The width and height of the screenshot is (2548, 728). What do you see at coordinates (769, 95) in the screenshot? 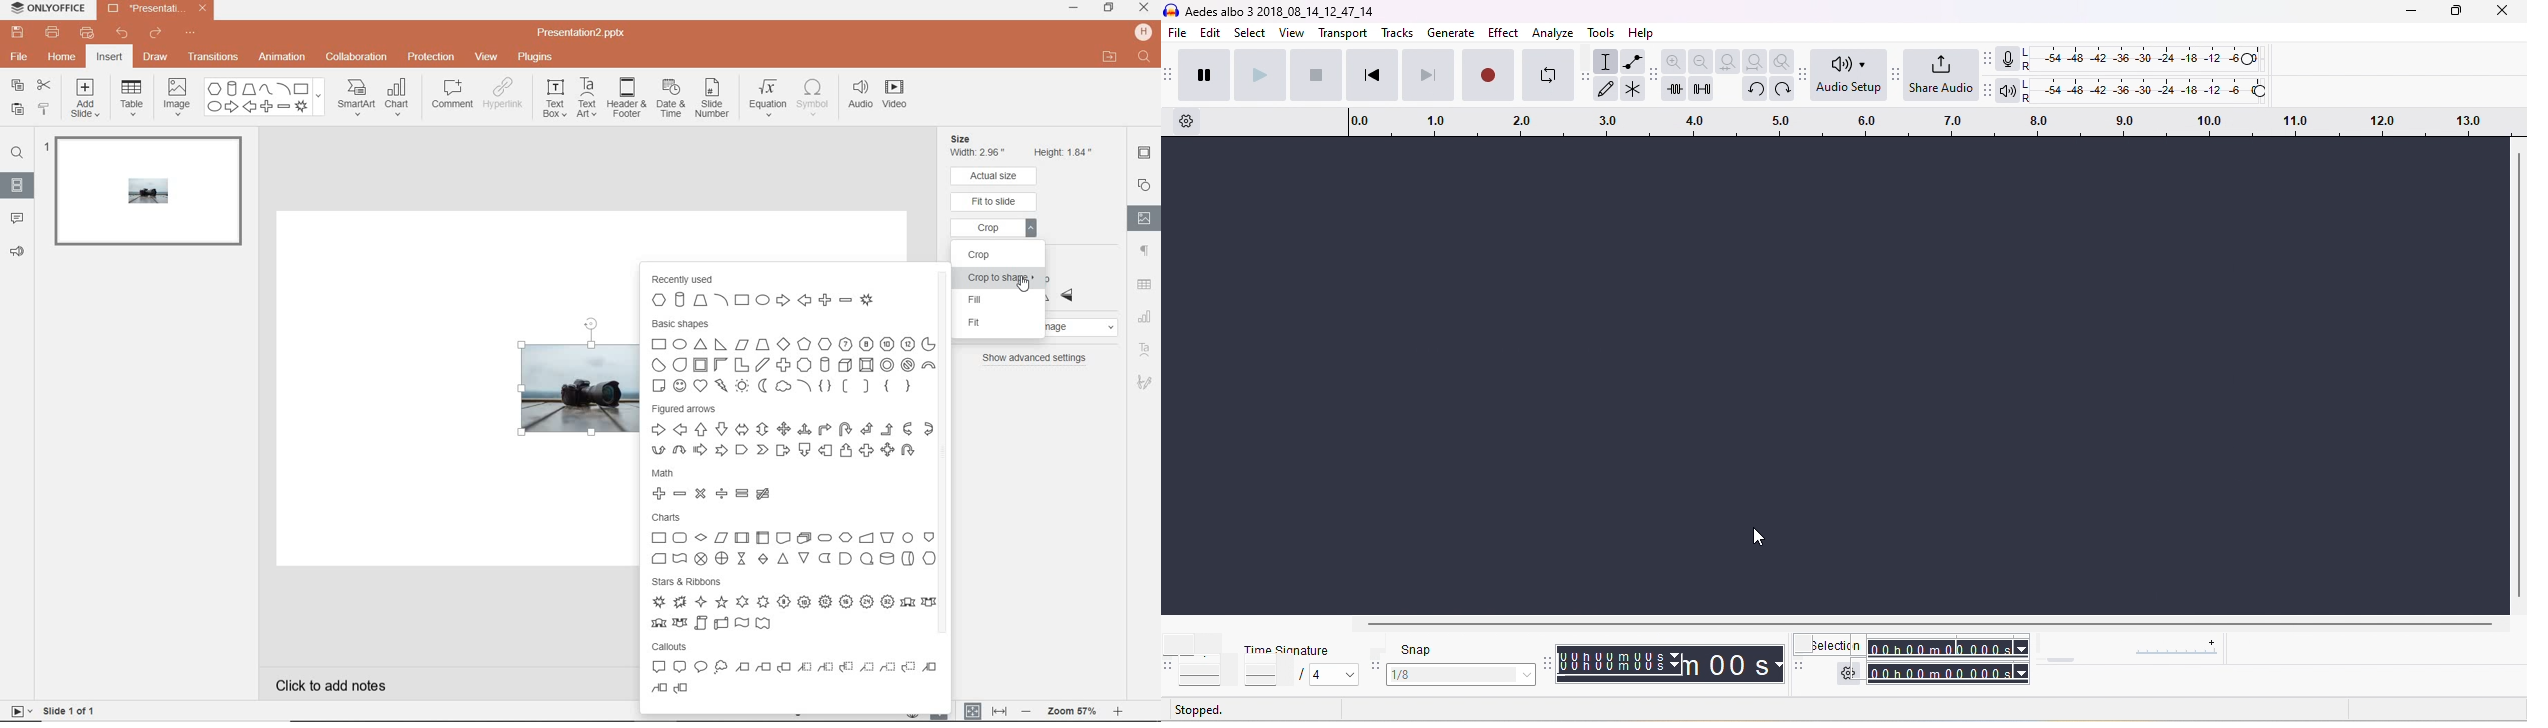
I see `equation` at bounding box center [769, 95].